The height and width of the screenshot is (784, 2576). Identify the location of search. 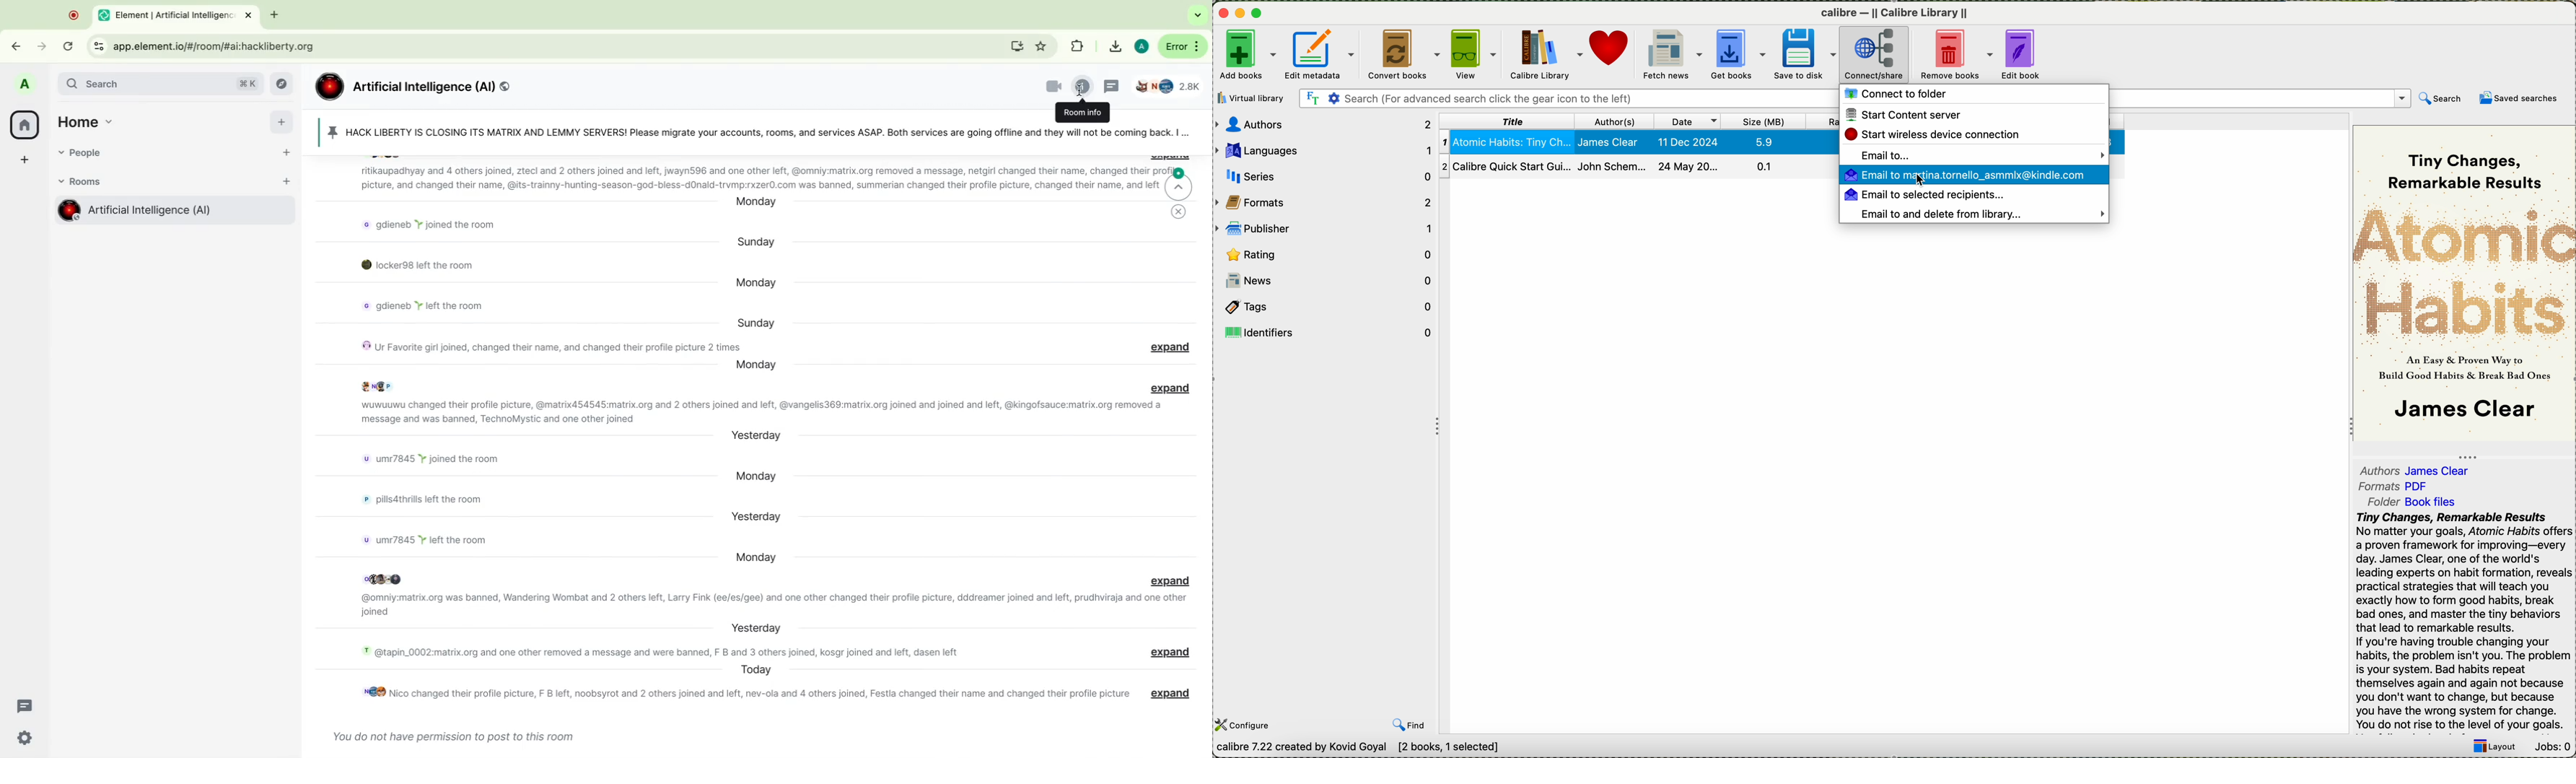
(2440, 99).